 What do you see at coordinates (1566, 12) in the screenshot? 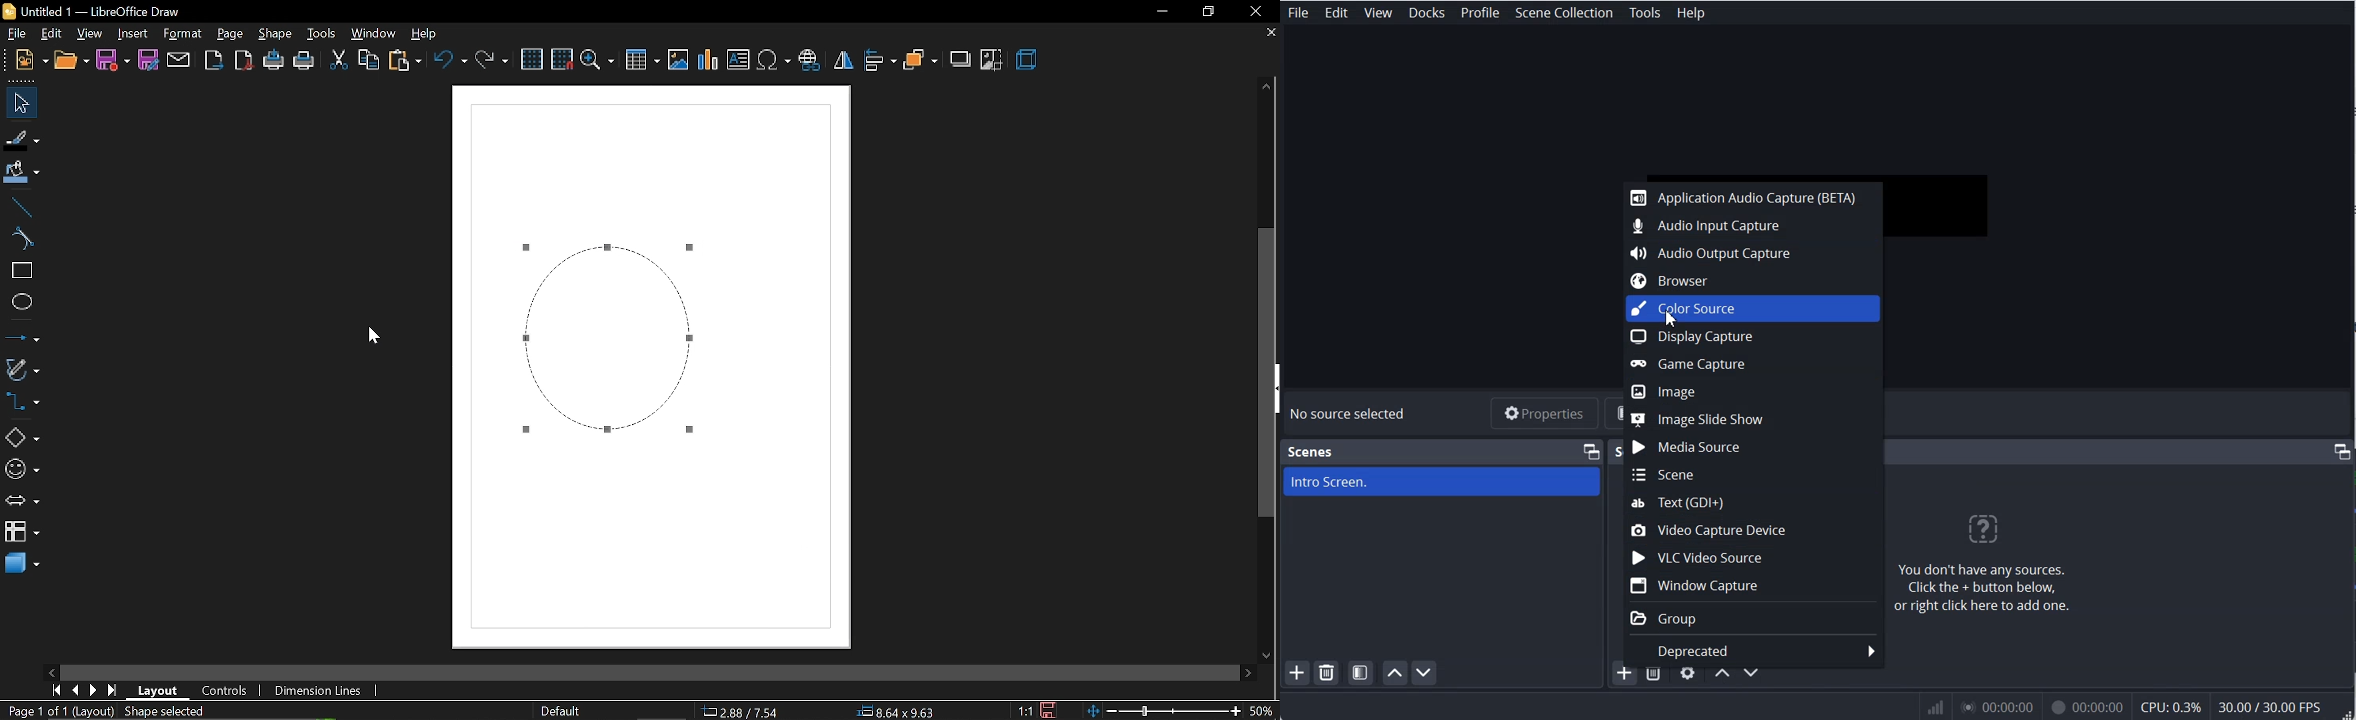
I see `Scene Collection` at bounding box center [1566, 12].